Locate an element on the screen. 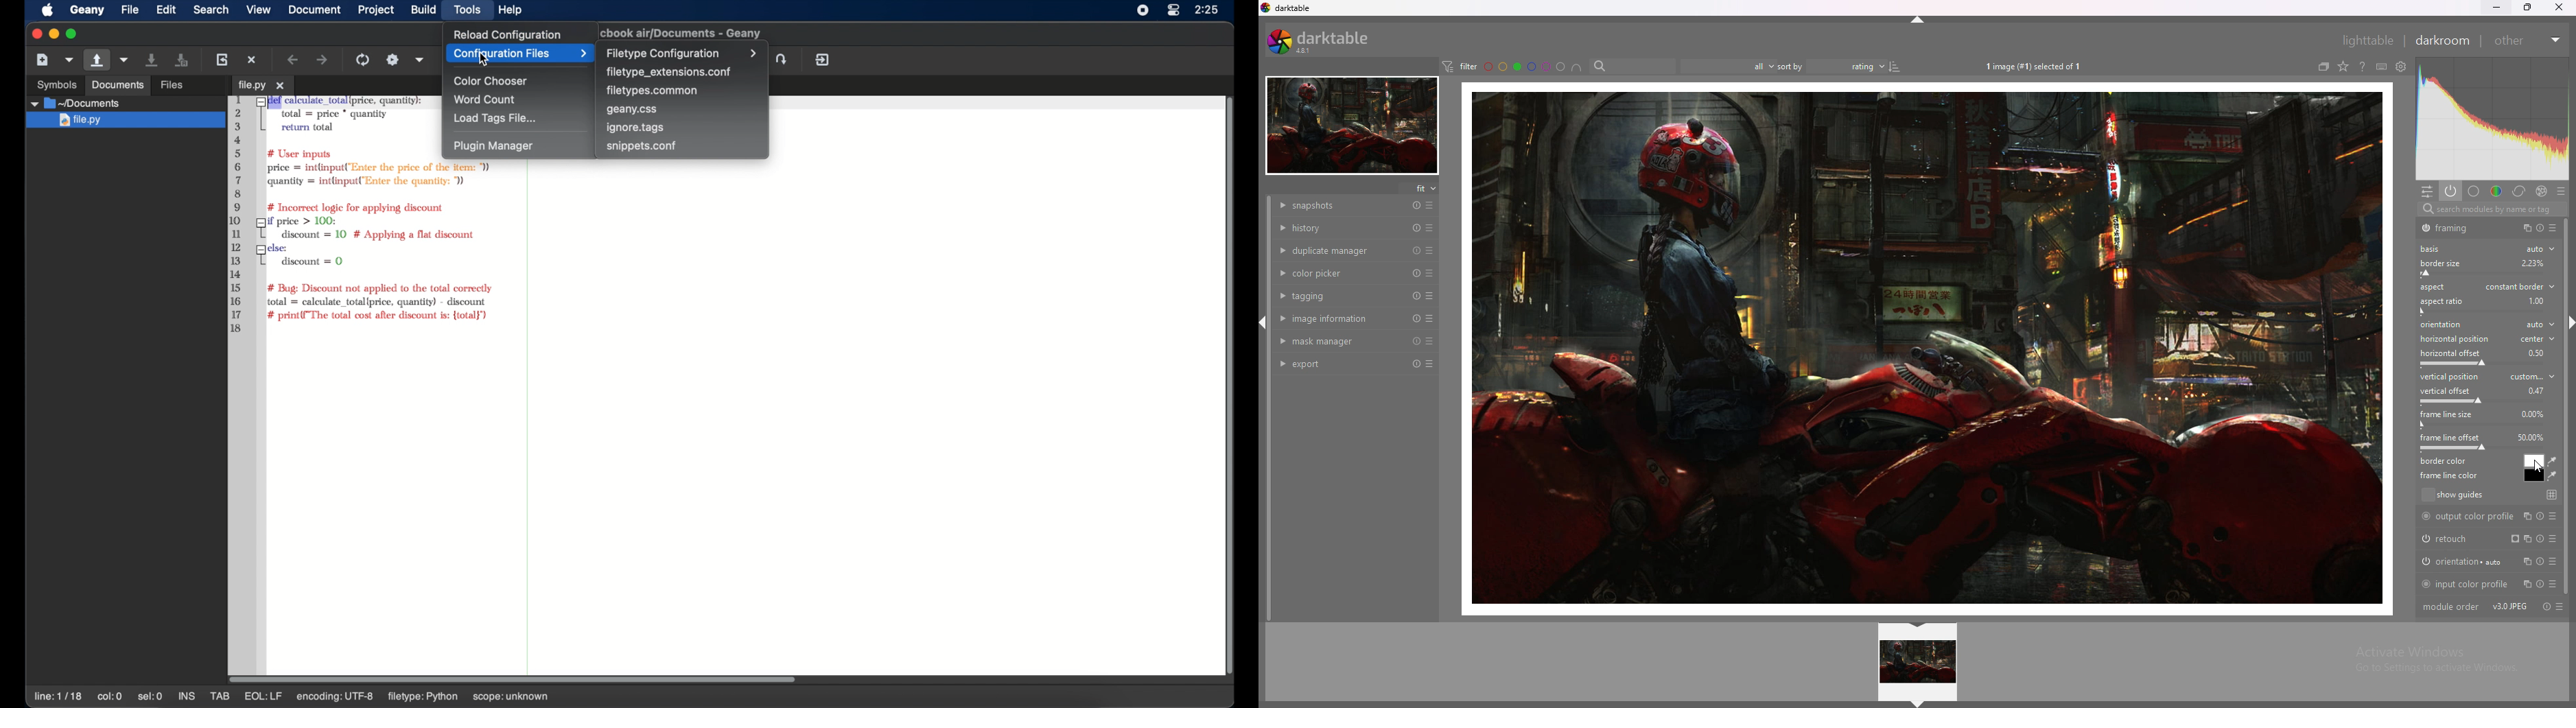 This screenshot has height=728, width=2576. lighttable is located at coordinates (2361, 40).